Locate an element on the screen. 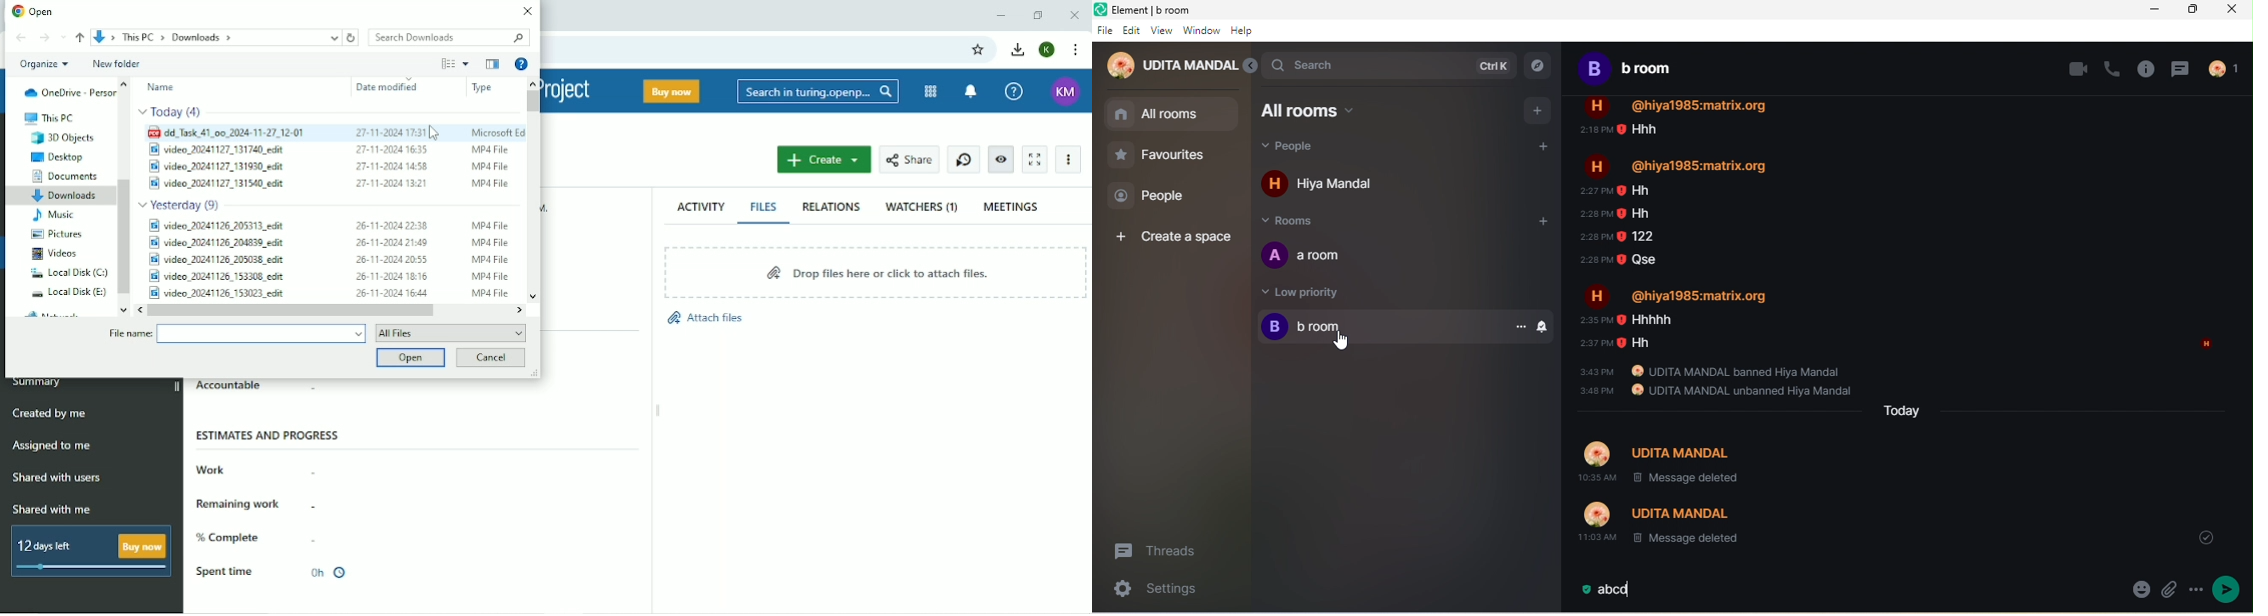  Change your view is located at coordinates (447, 63).